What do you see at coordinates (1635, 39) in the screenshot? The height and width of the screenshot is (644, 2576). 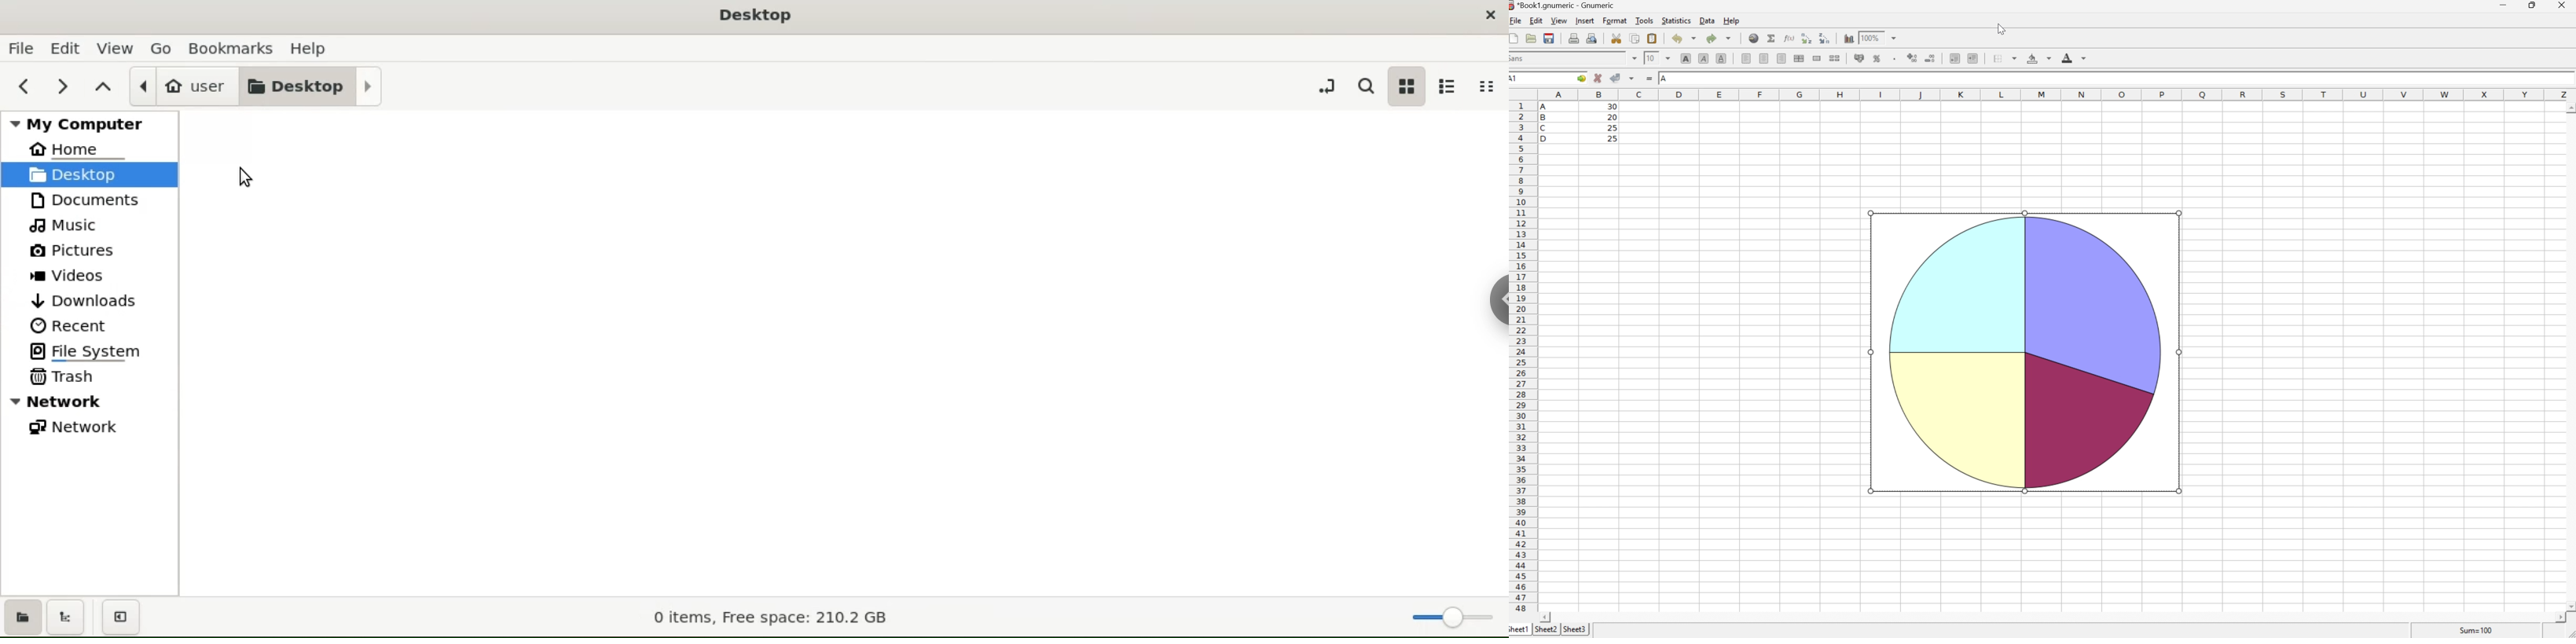 I see `Copy the selection` at bounding box center [1635, 39].